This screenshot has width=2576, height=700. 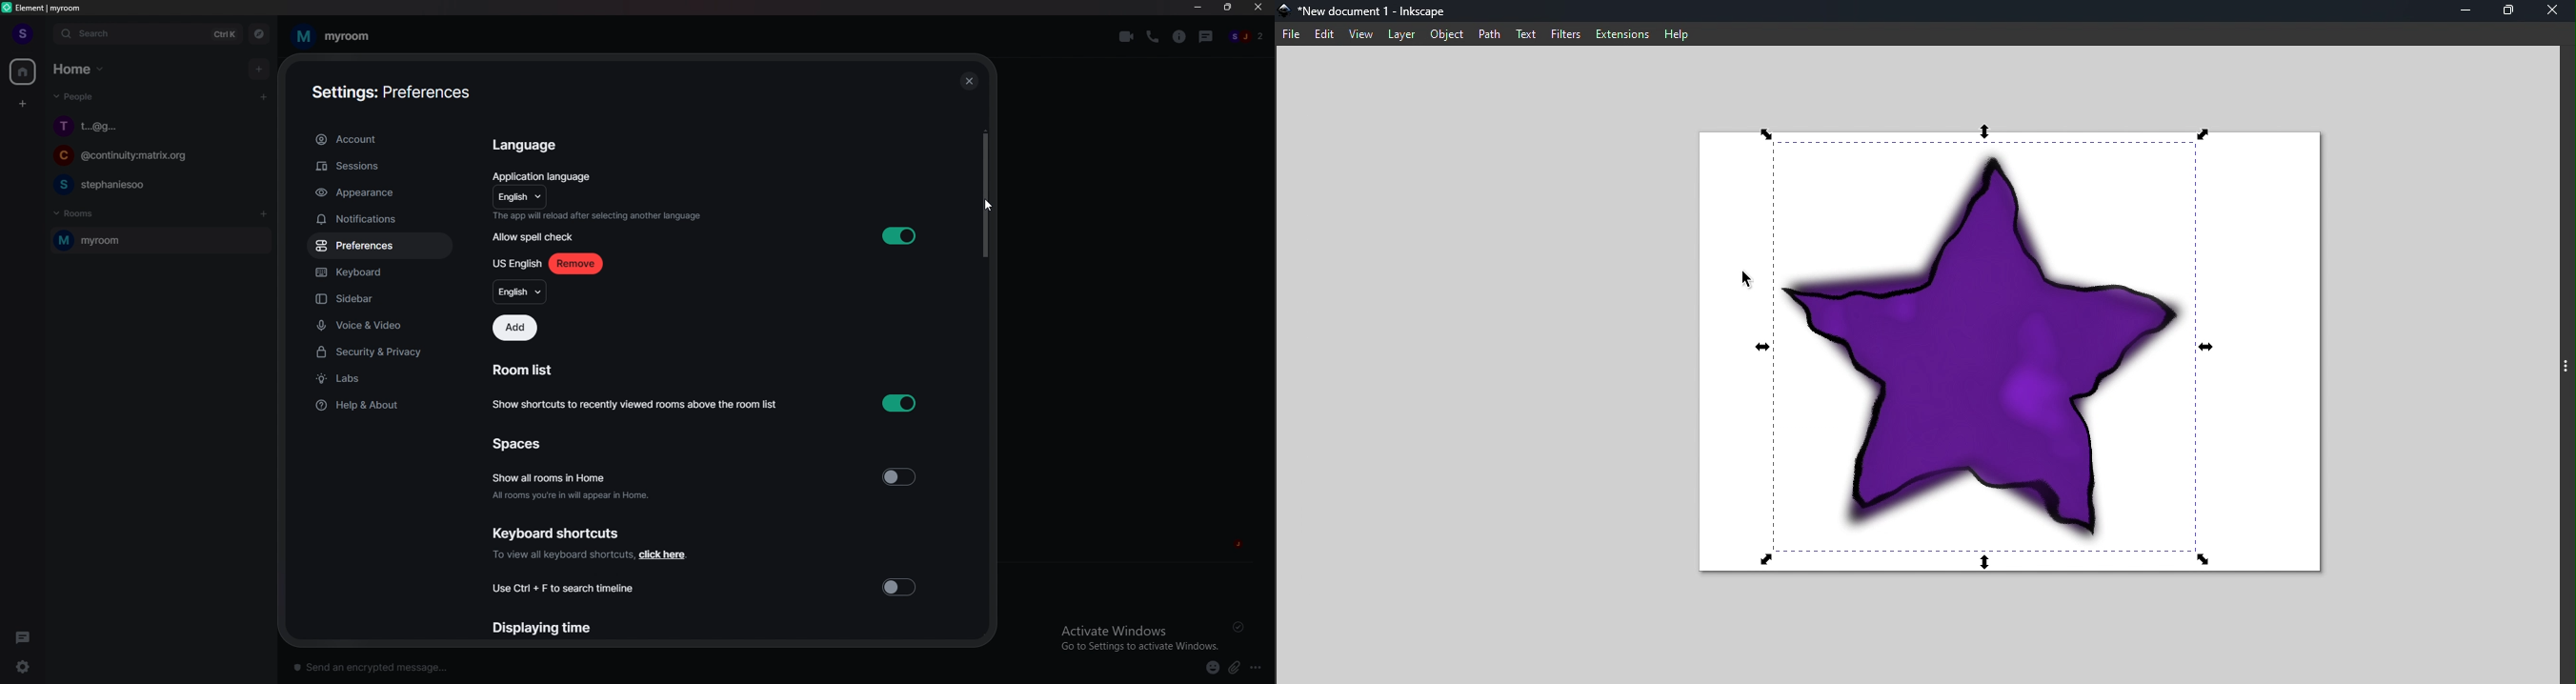 What do you see at coordinates (519, 446) in the screenshot?
I see `spaces` at bounding box center [519, 446].